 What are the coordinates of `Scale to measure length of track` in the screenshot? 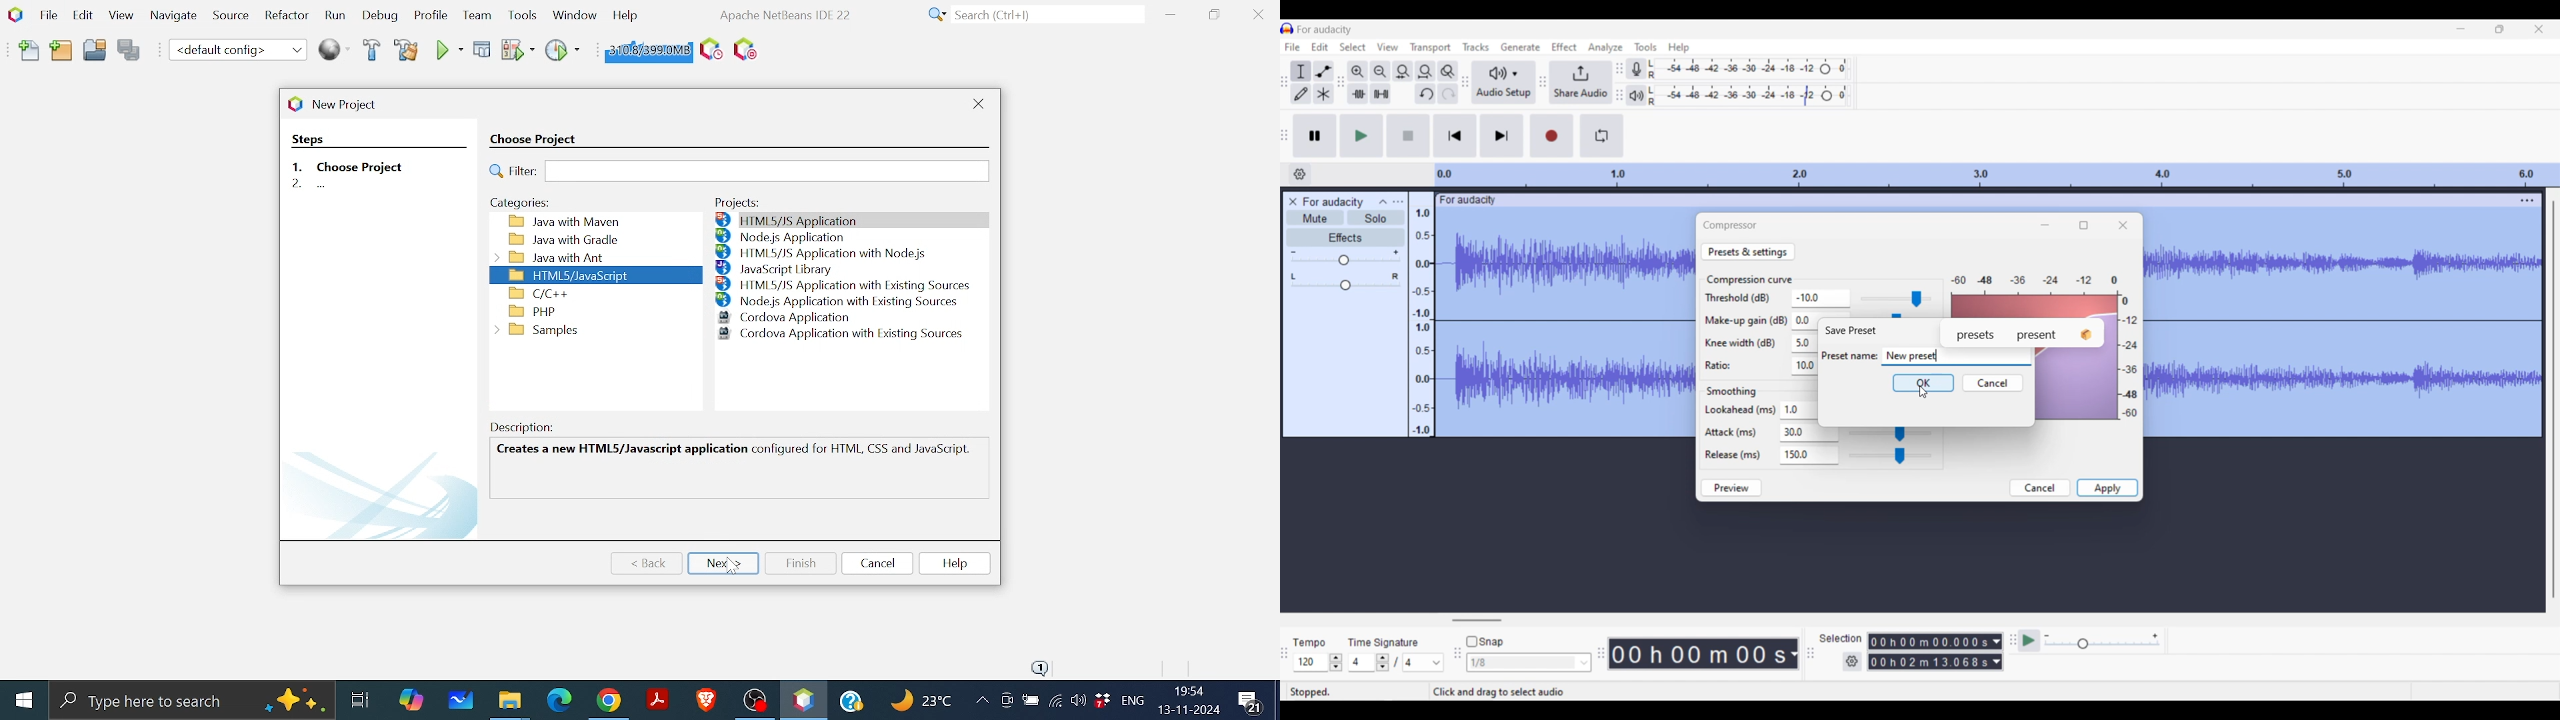 It's located at (1997, 175).